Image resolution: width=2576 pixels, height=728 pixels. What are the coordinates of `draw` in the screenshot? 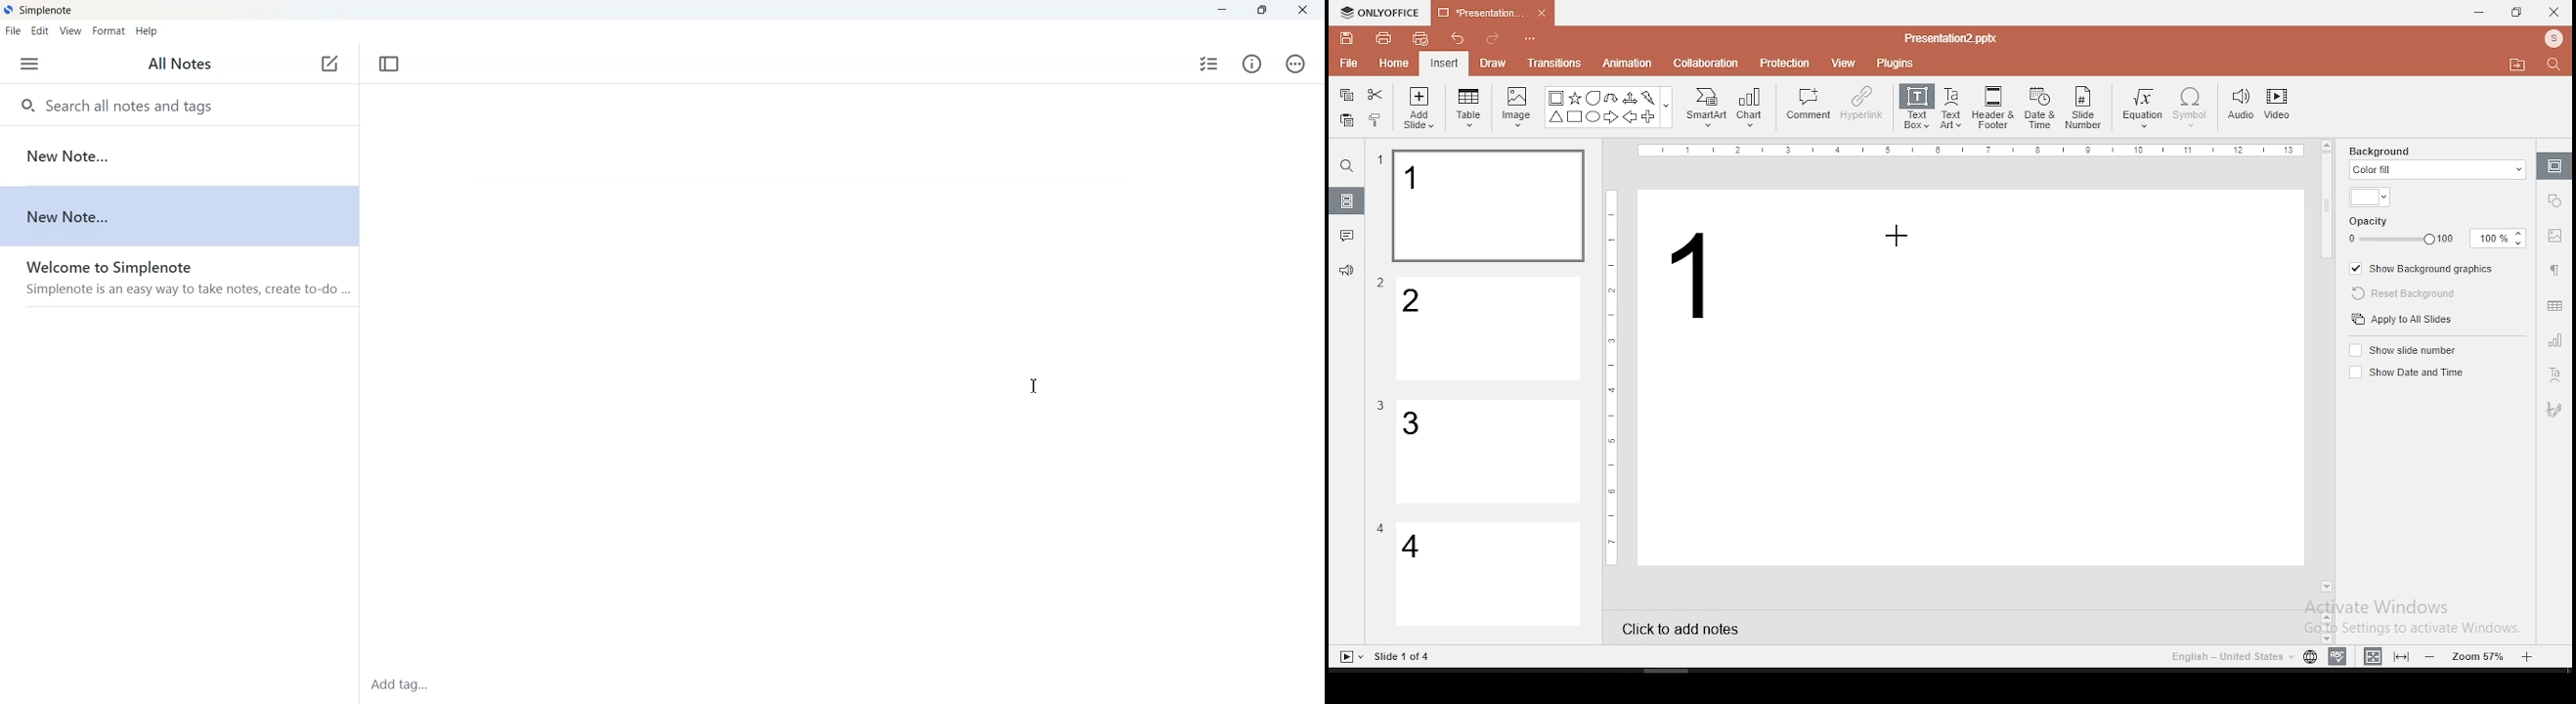 It's located at (1494, 63).